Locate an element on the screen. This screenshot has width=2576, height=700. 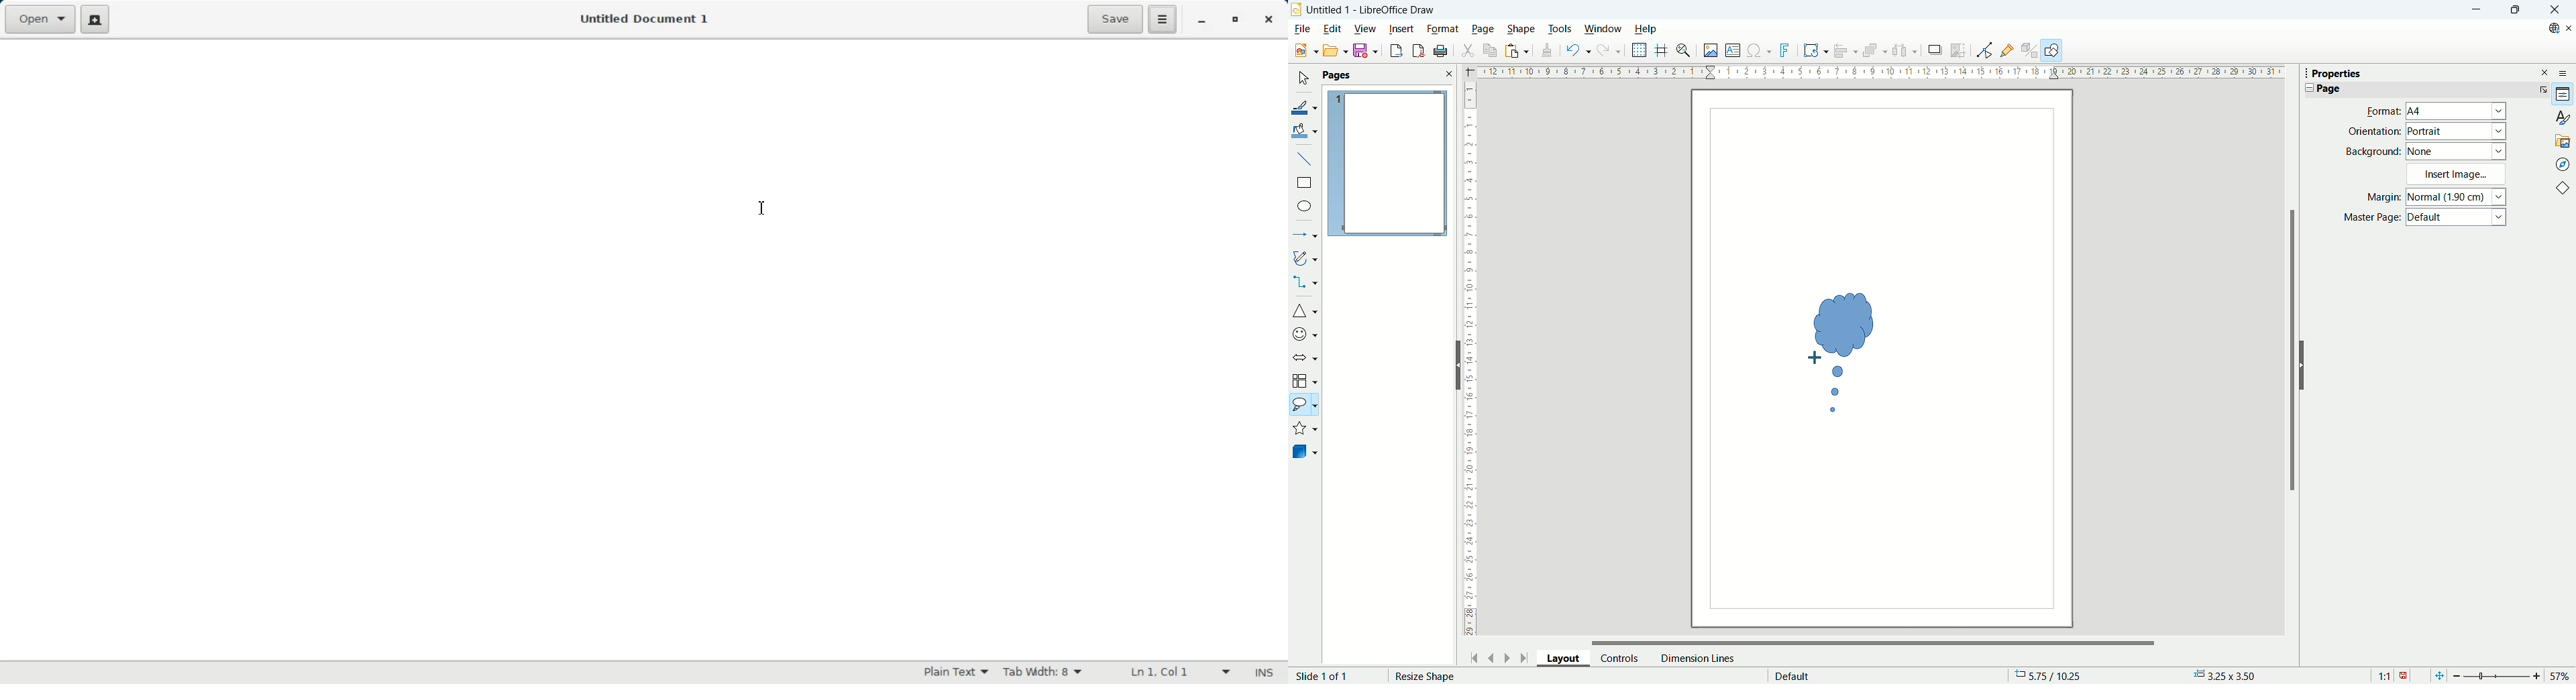
Sidebar settings is located at coordinates (2567, 72).